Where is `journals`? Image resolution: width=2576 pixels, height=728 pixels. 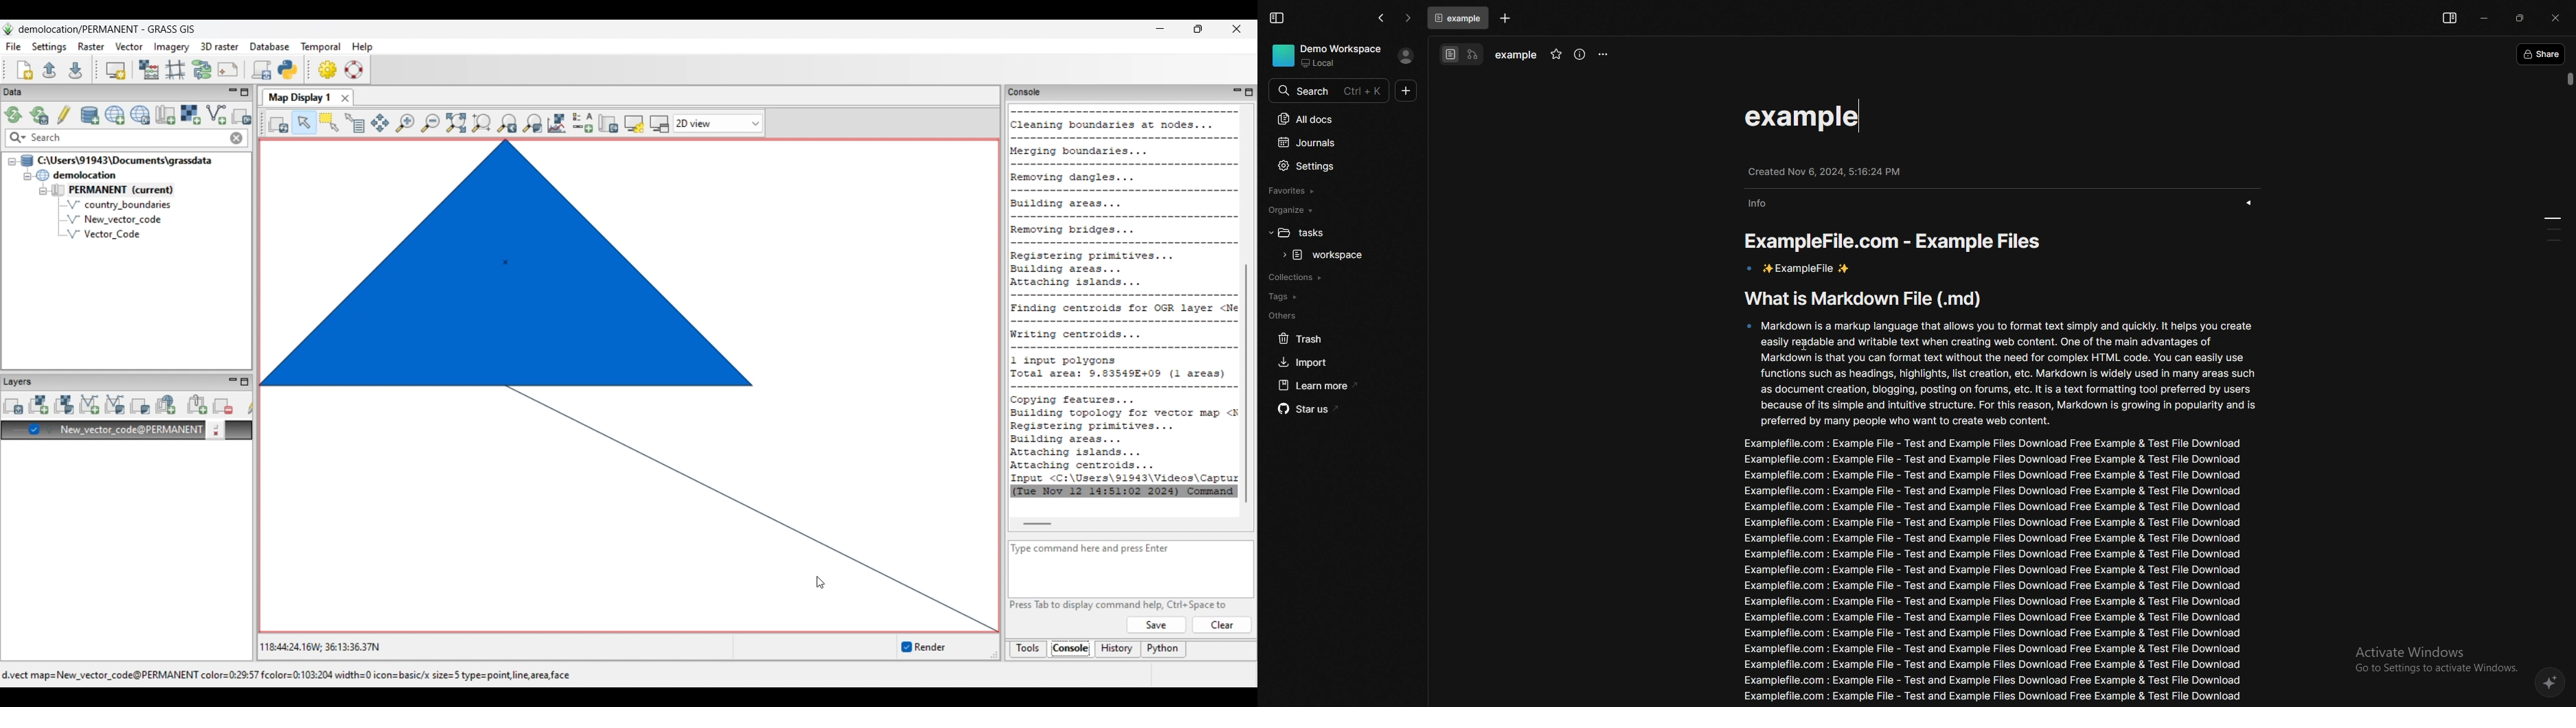 journals is located at coordinates (1336, 143).